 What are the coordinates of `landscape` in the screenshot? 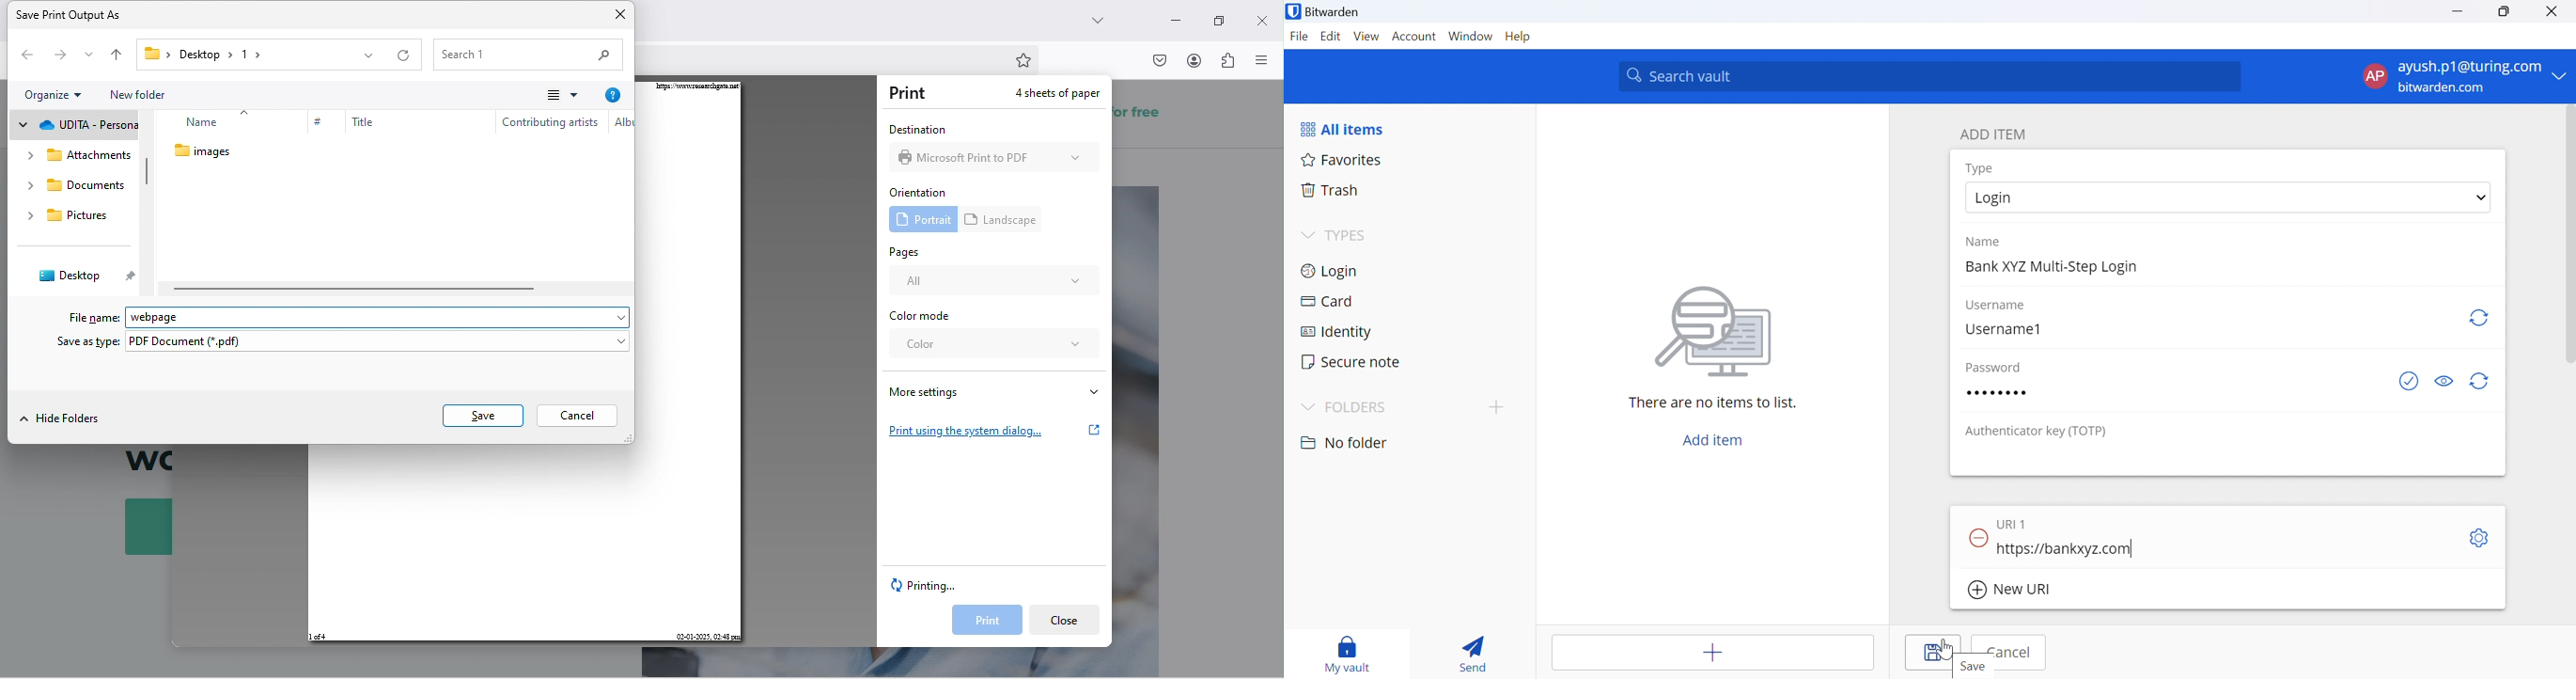 It's located at (1005, 219).